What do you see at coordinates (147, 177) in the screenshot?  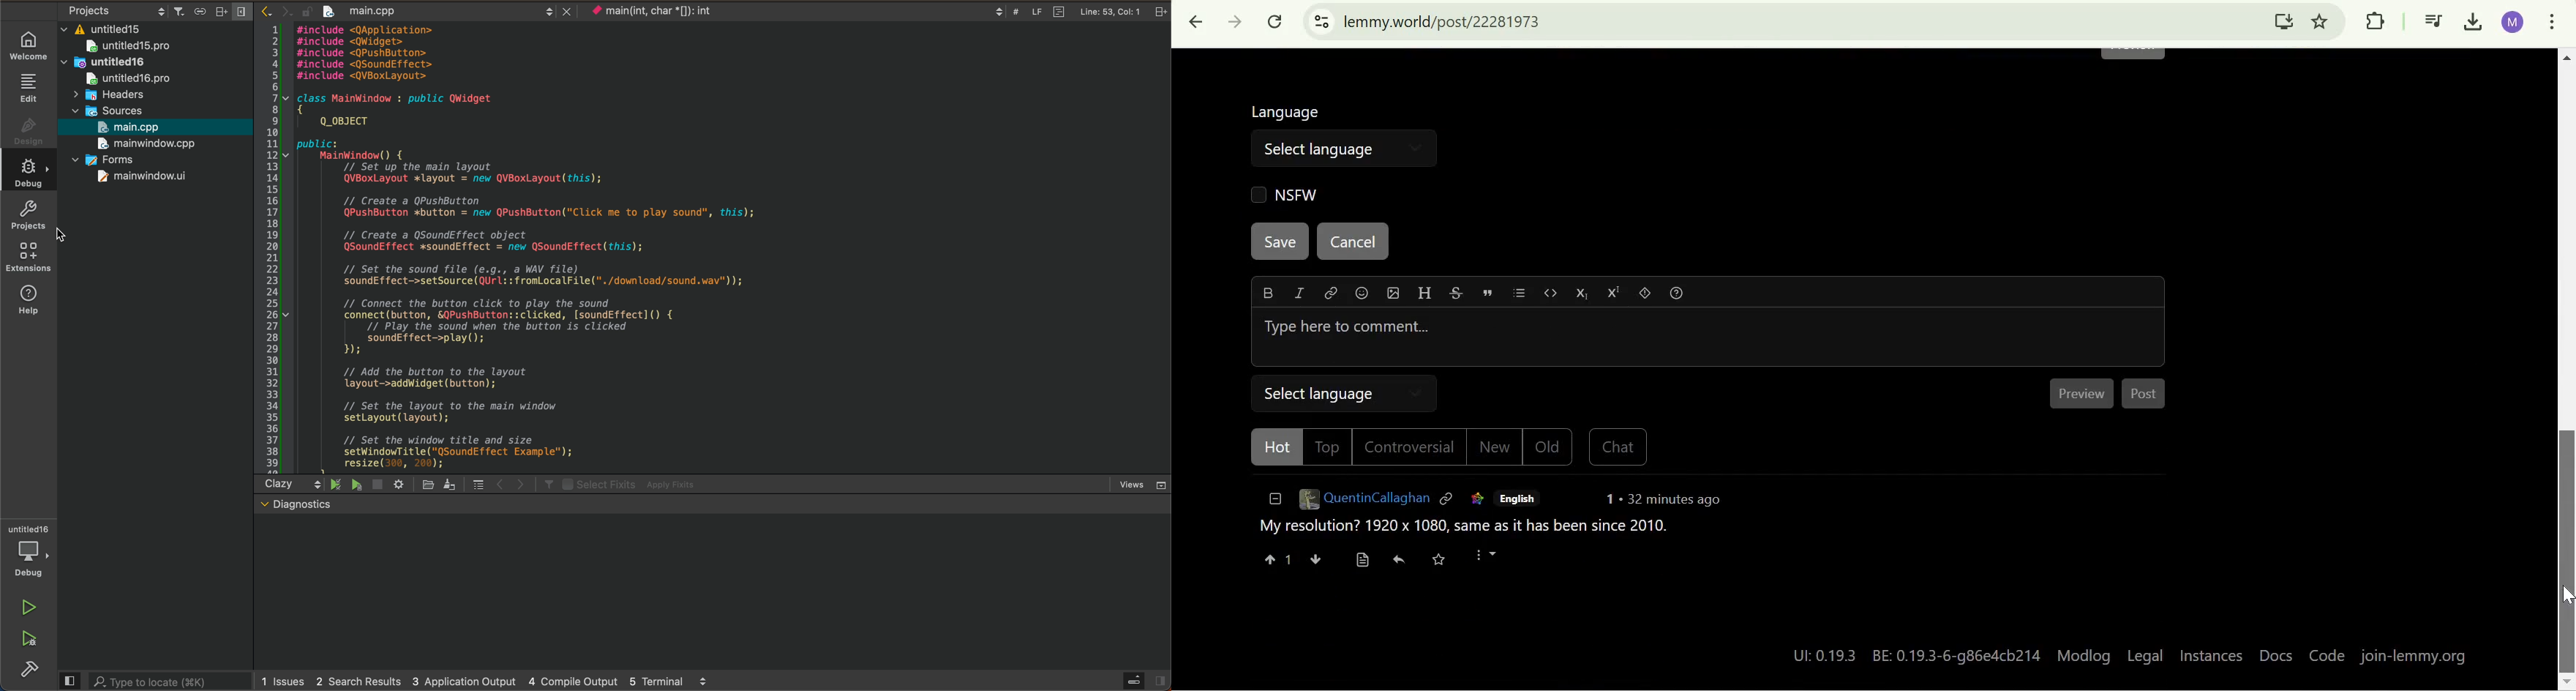 I see `` at bounding box center [147, 177].